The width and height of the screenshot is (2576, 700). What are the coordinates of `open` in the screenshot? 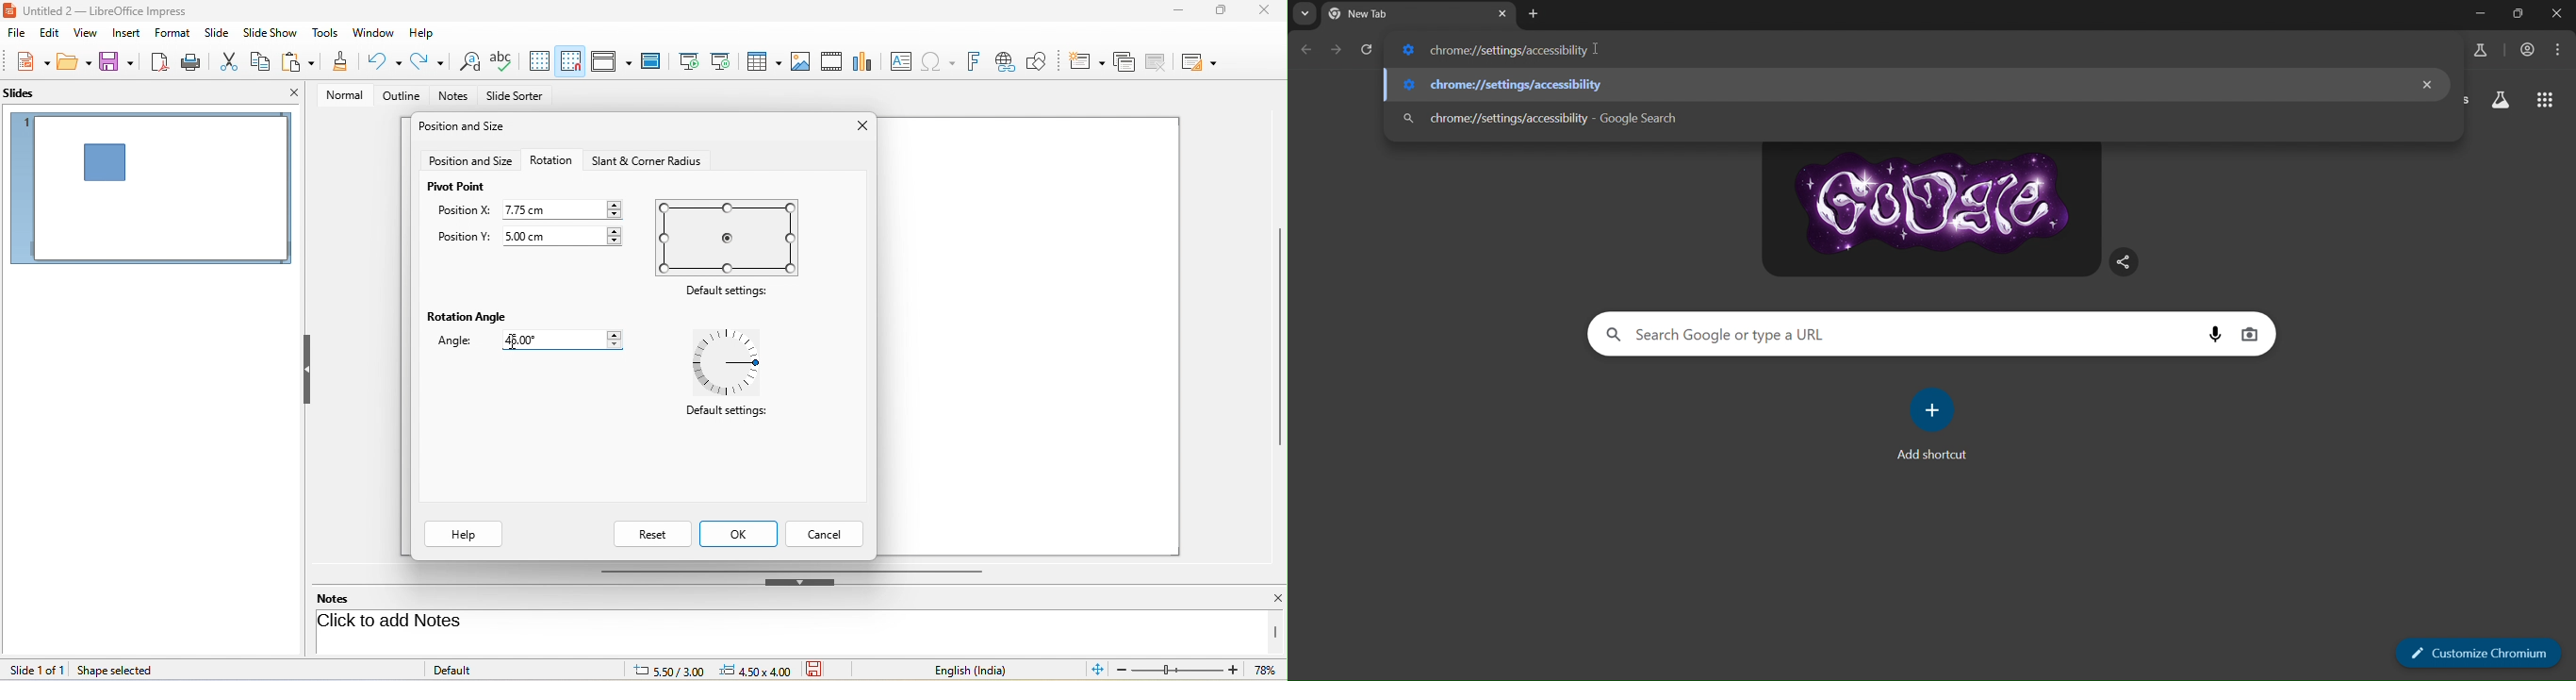 It's located at (74, 64).